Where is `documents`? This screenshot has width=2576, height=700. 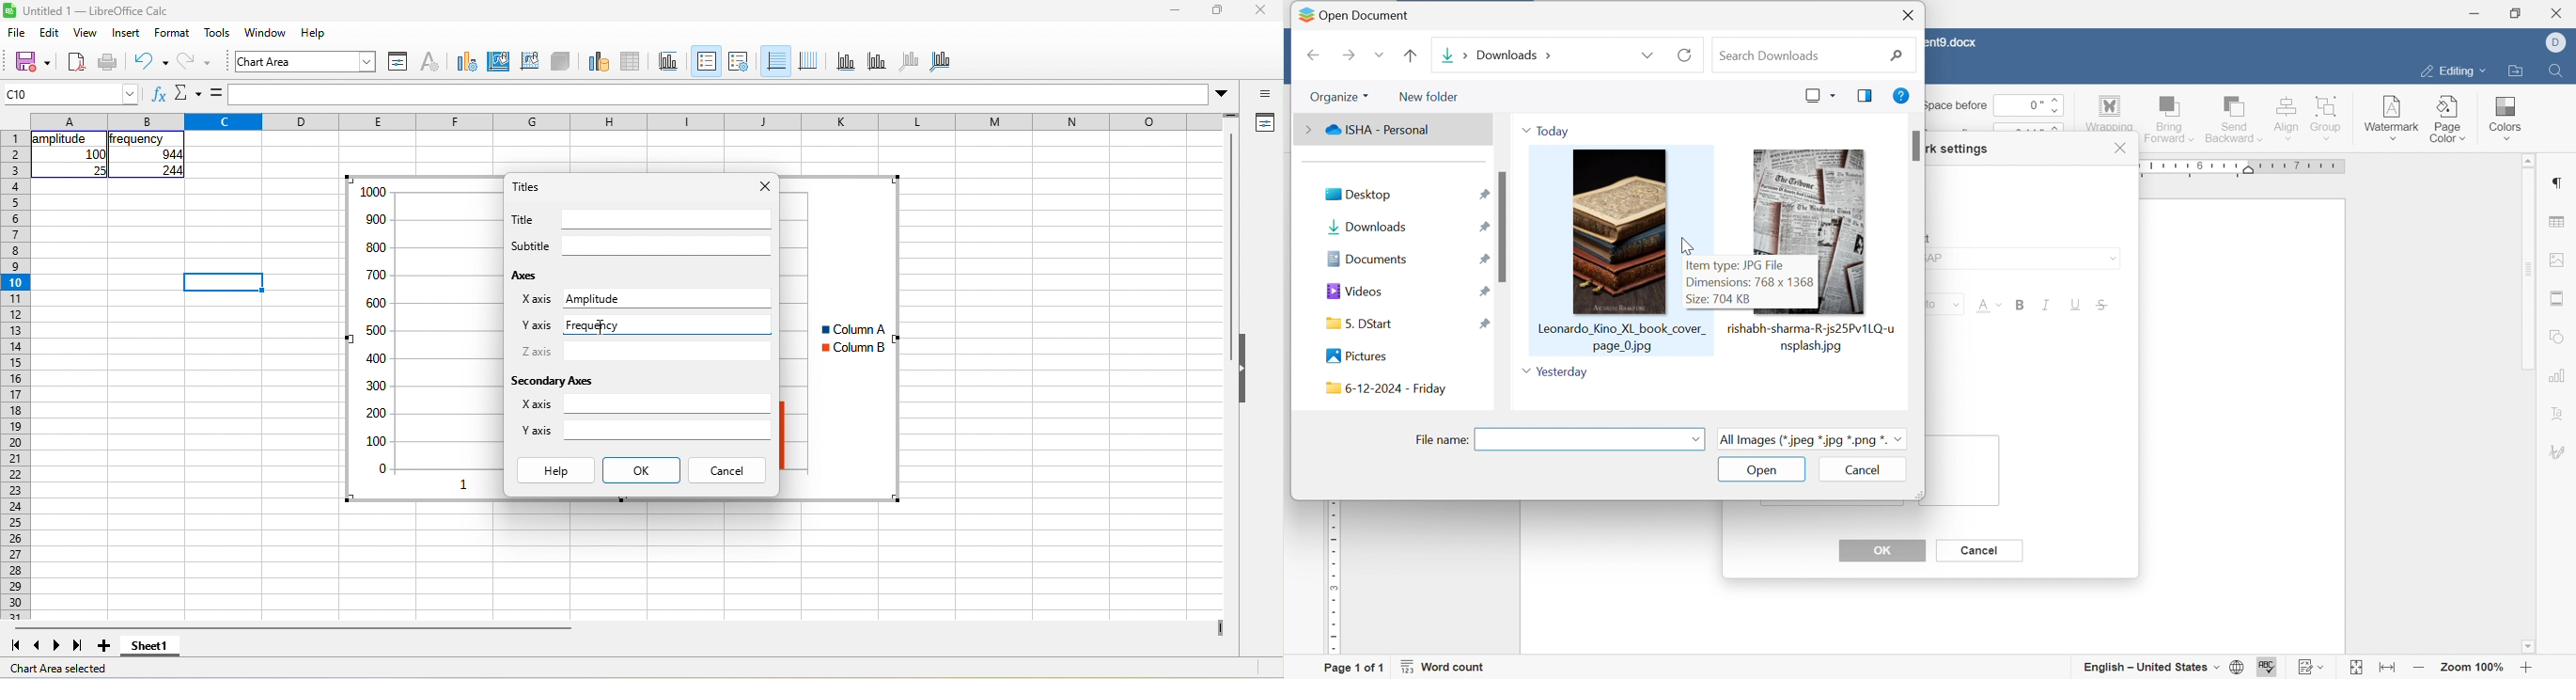 documents is located at coordinates (1367, 259).